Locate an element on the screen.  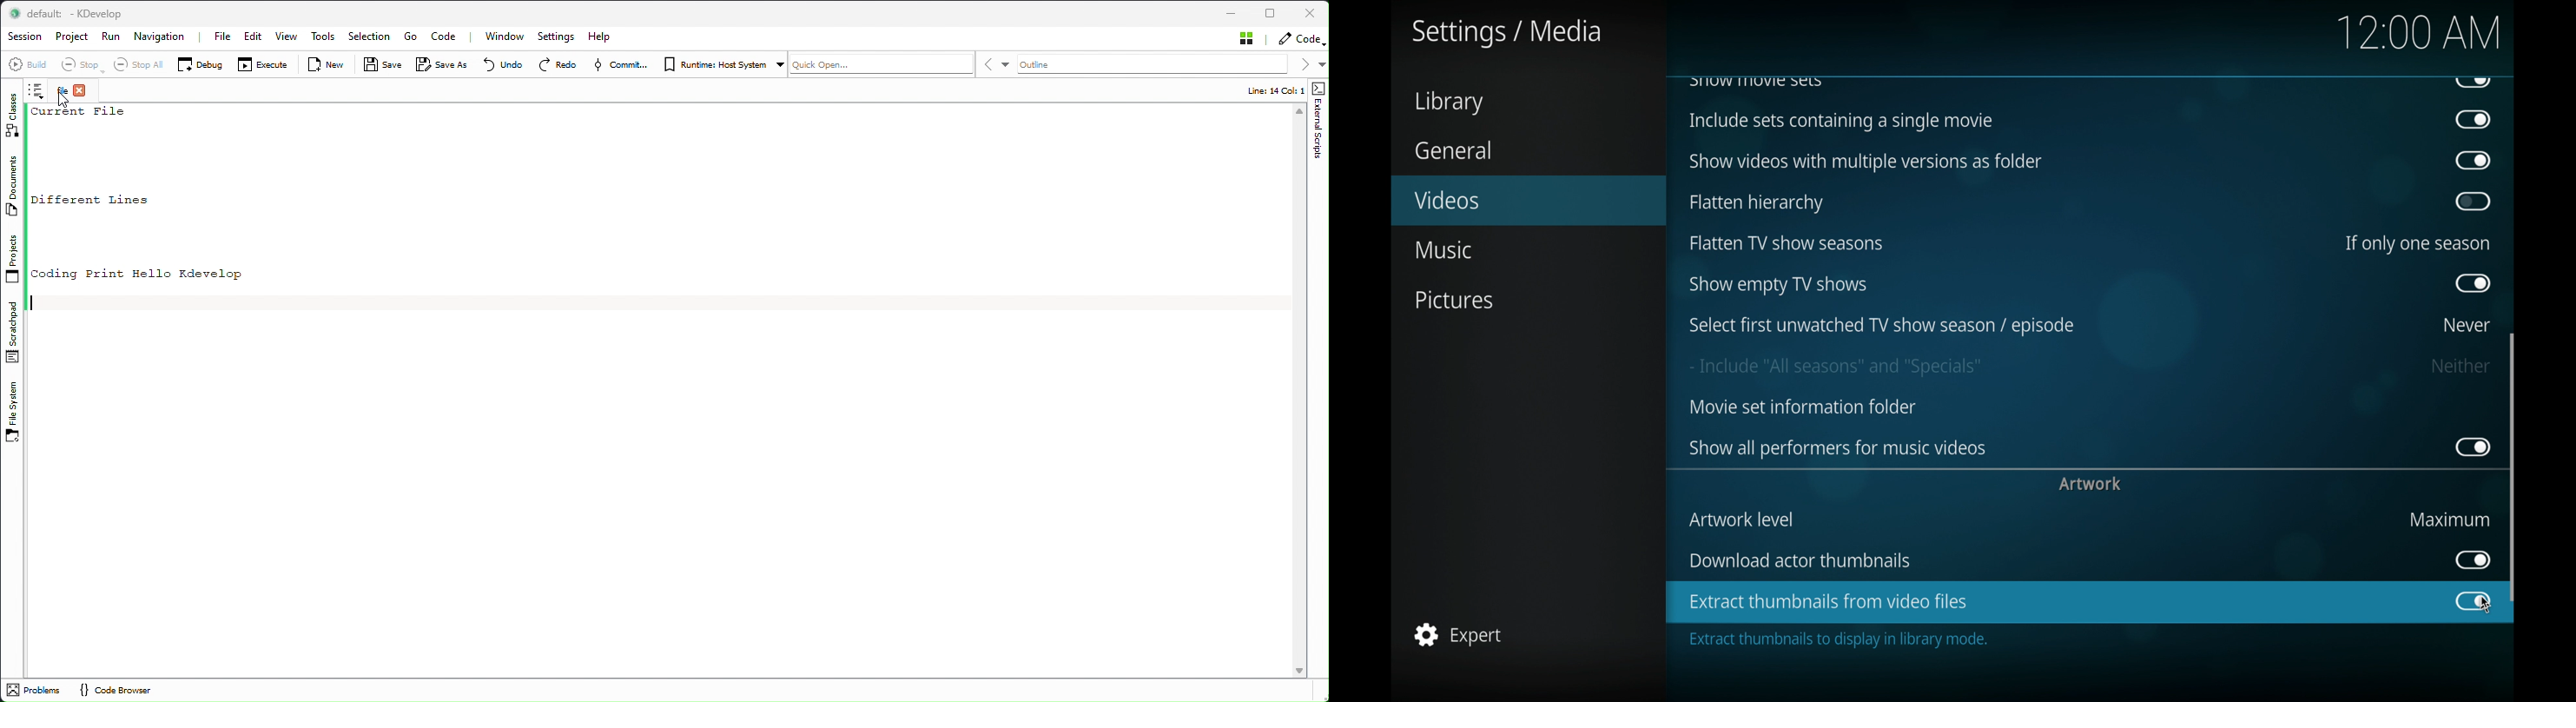
expert is located at coordinates (1458, 634).